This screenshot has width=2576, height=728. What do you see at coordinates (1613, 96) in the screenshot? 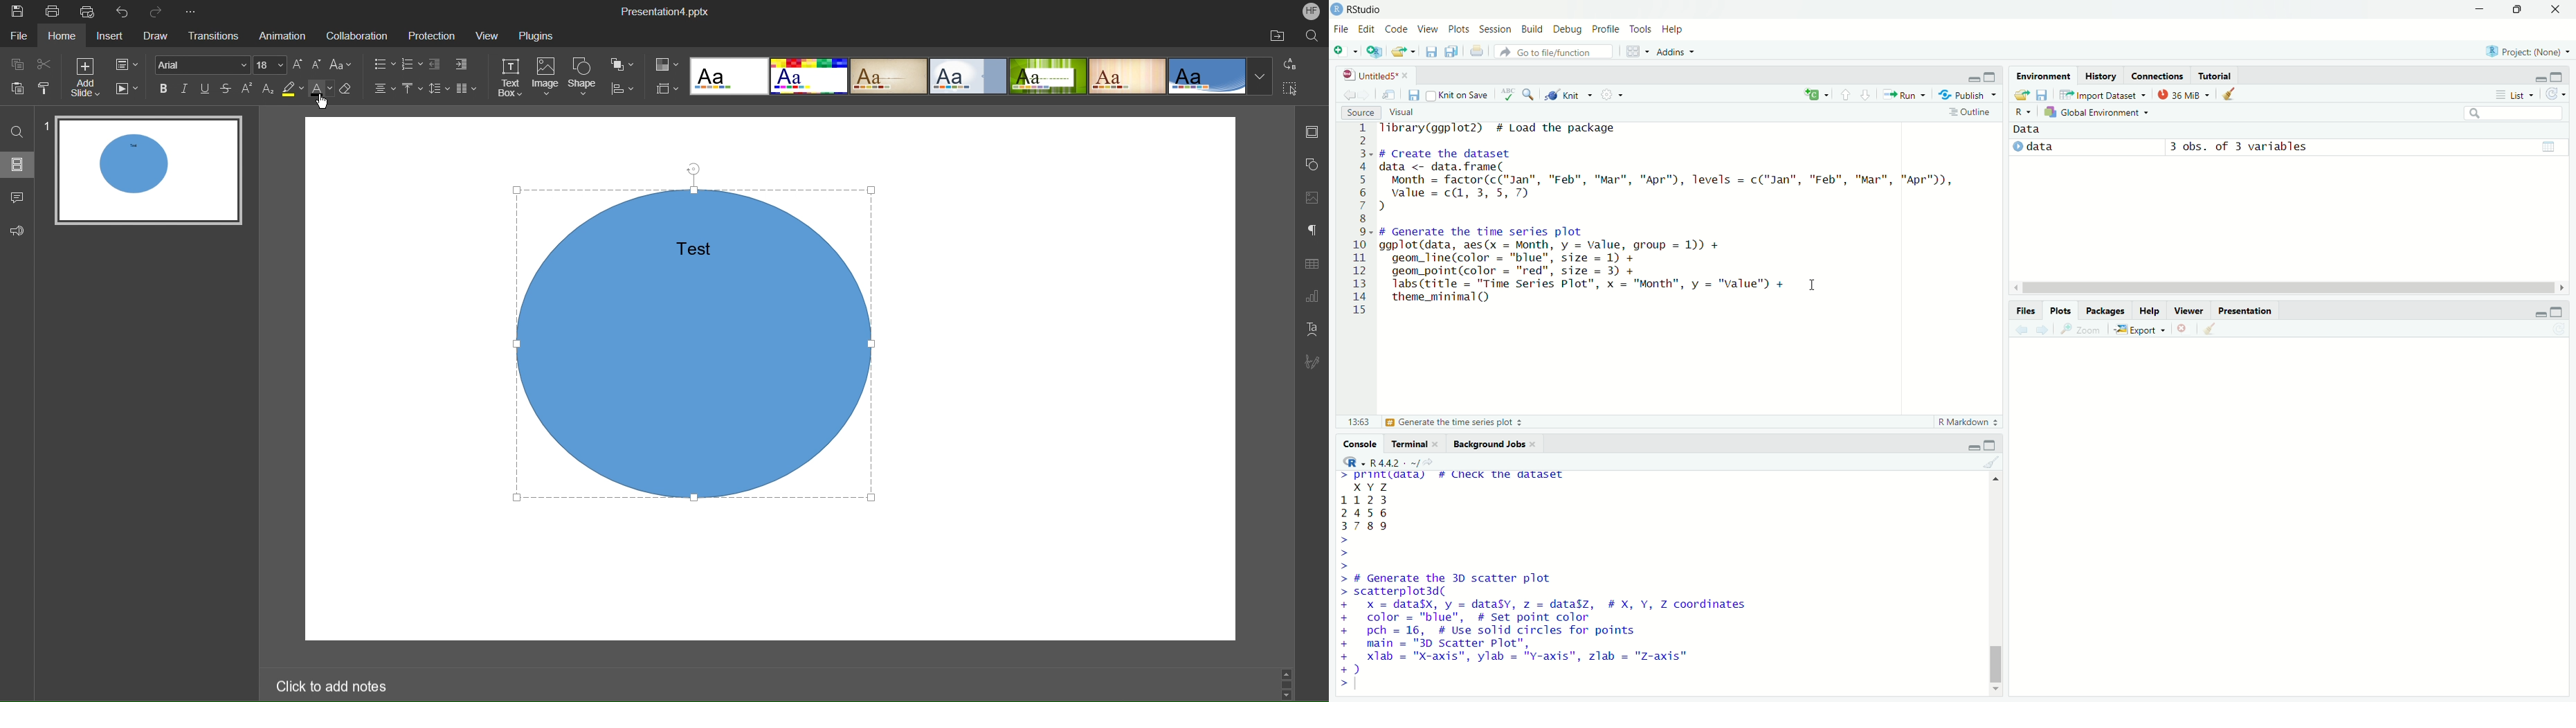
I see `settings` at bounding box center [1613, 96].